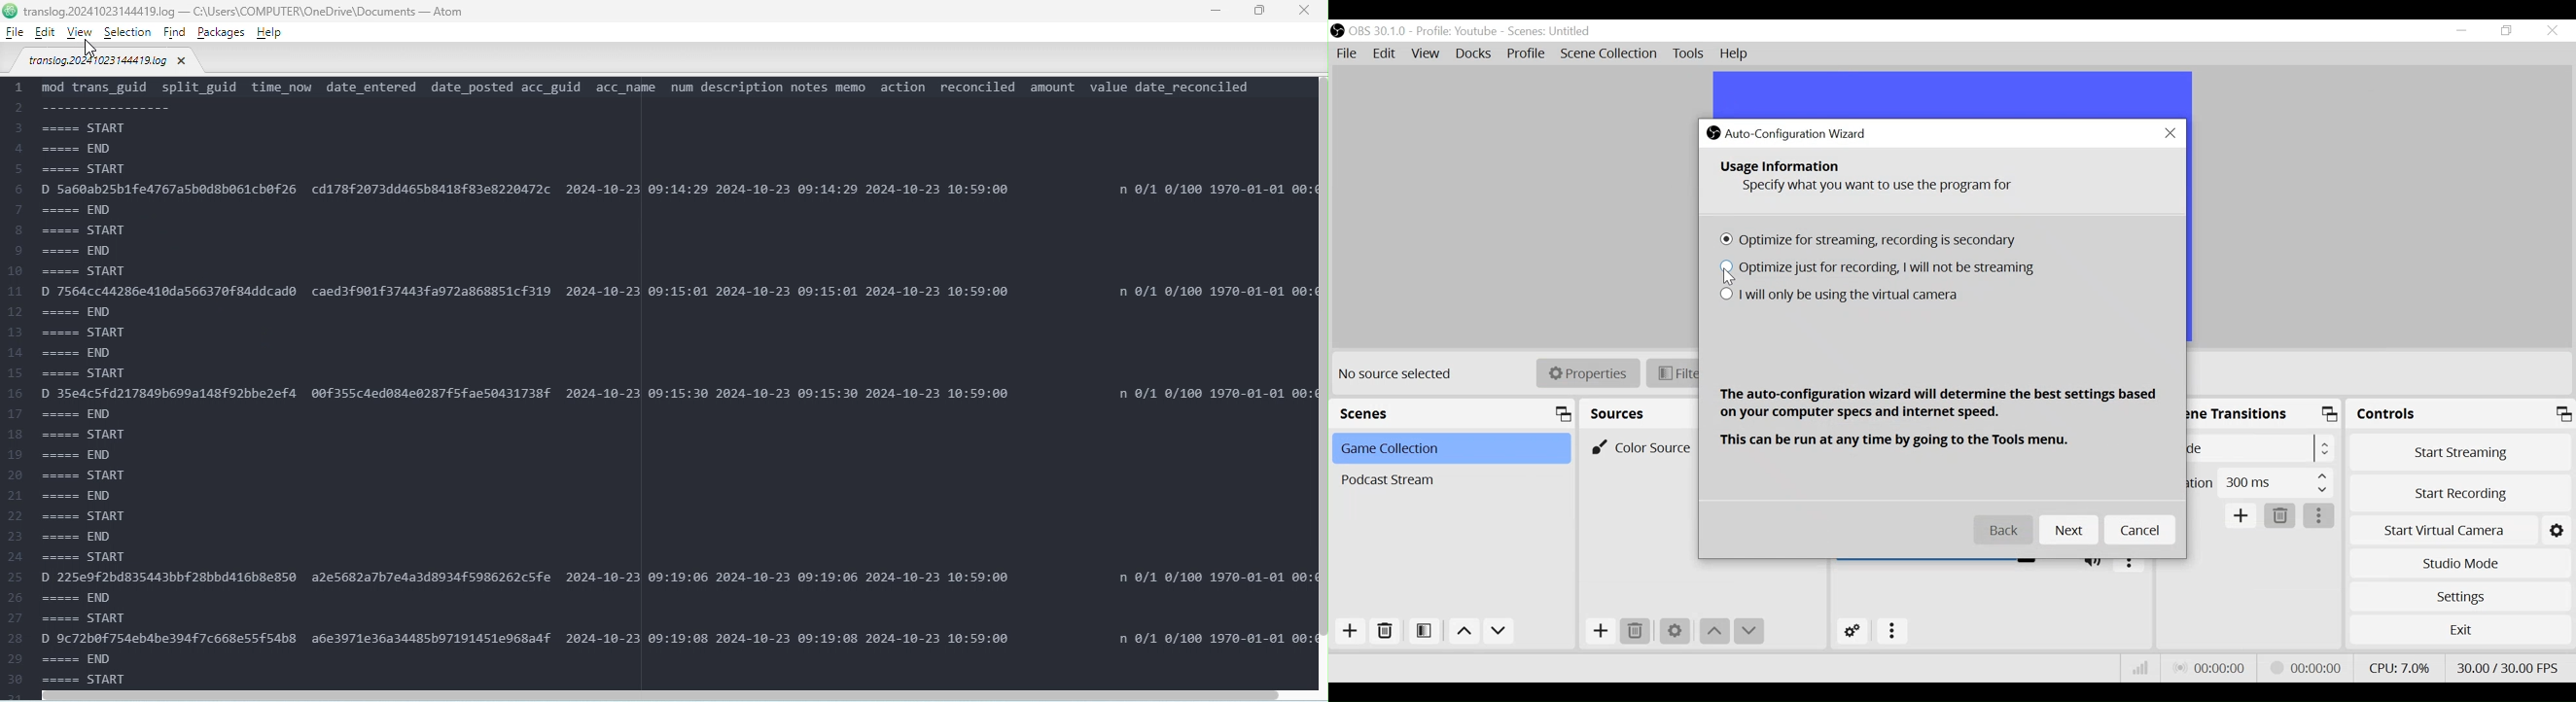 The width and height of the screenshot is (2576, 728). What do you see at coordinates (2554, 31) in the screenshot?
I see `Close` at bounding box center [2554, 31].